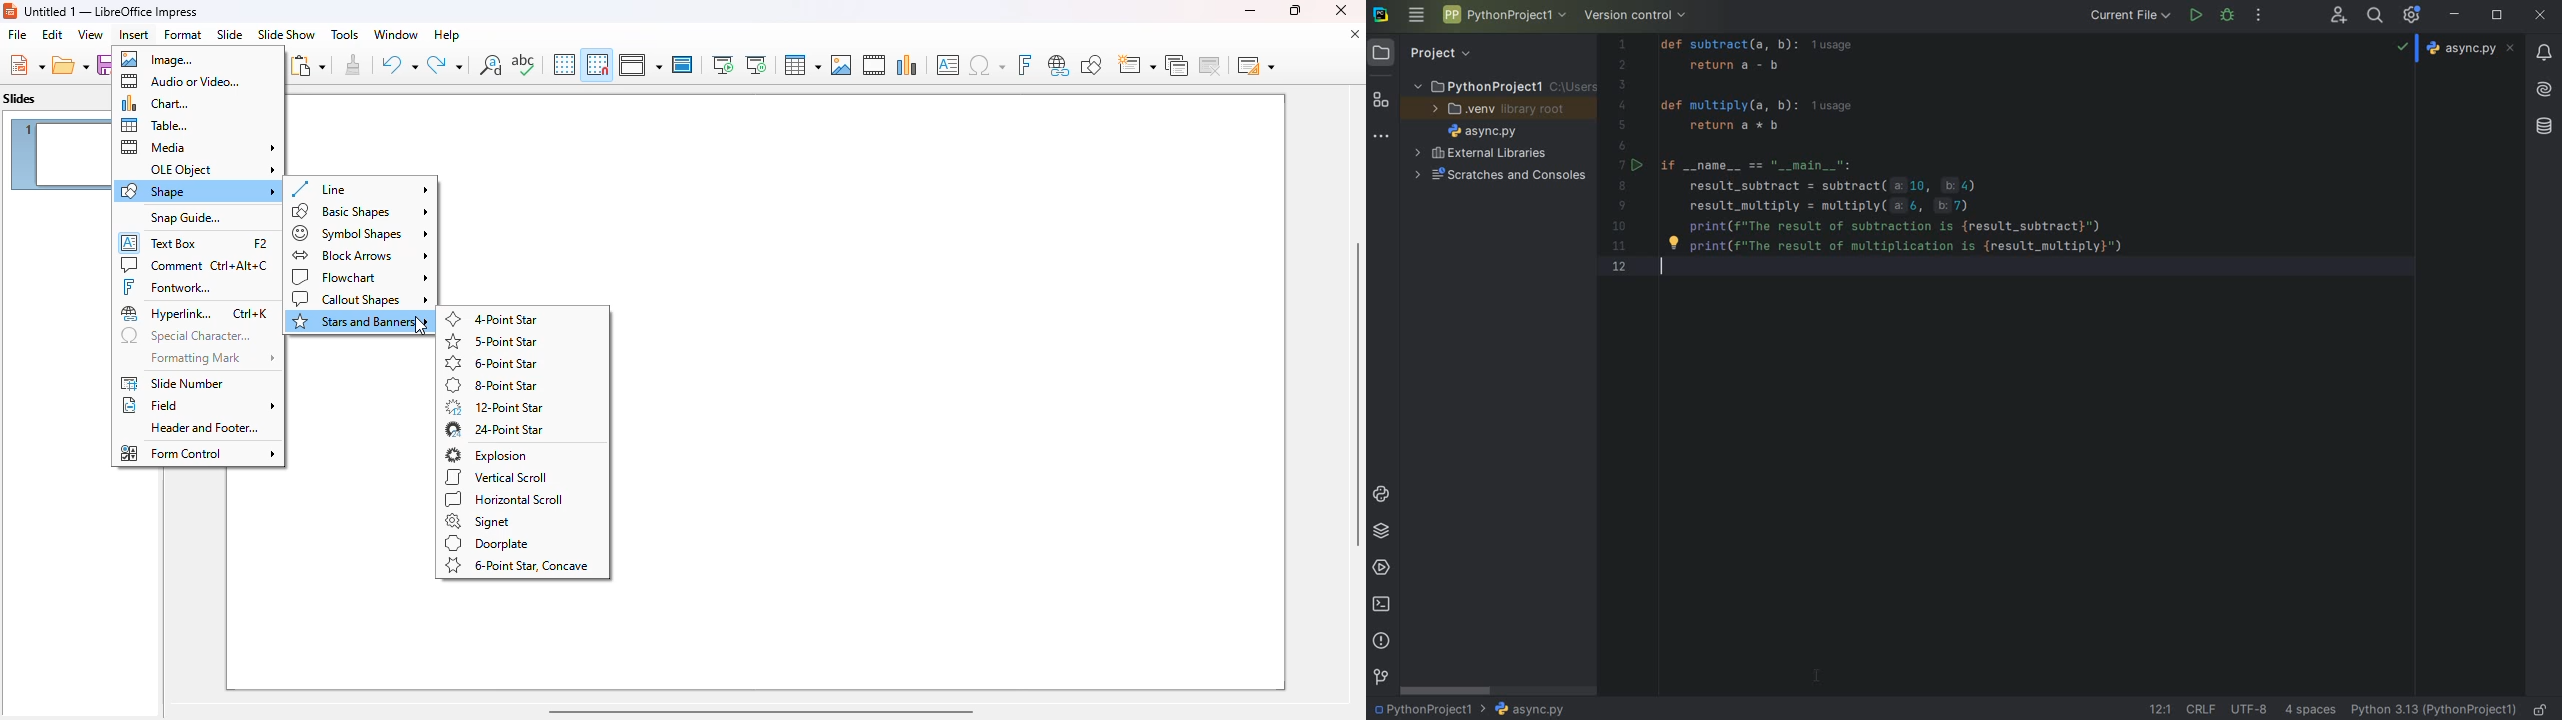  Describe the element at coordinates (155, 103) in the screenshot. I see `chart` at that location.